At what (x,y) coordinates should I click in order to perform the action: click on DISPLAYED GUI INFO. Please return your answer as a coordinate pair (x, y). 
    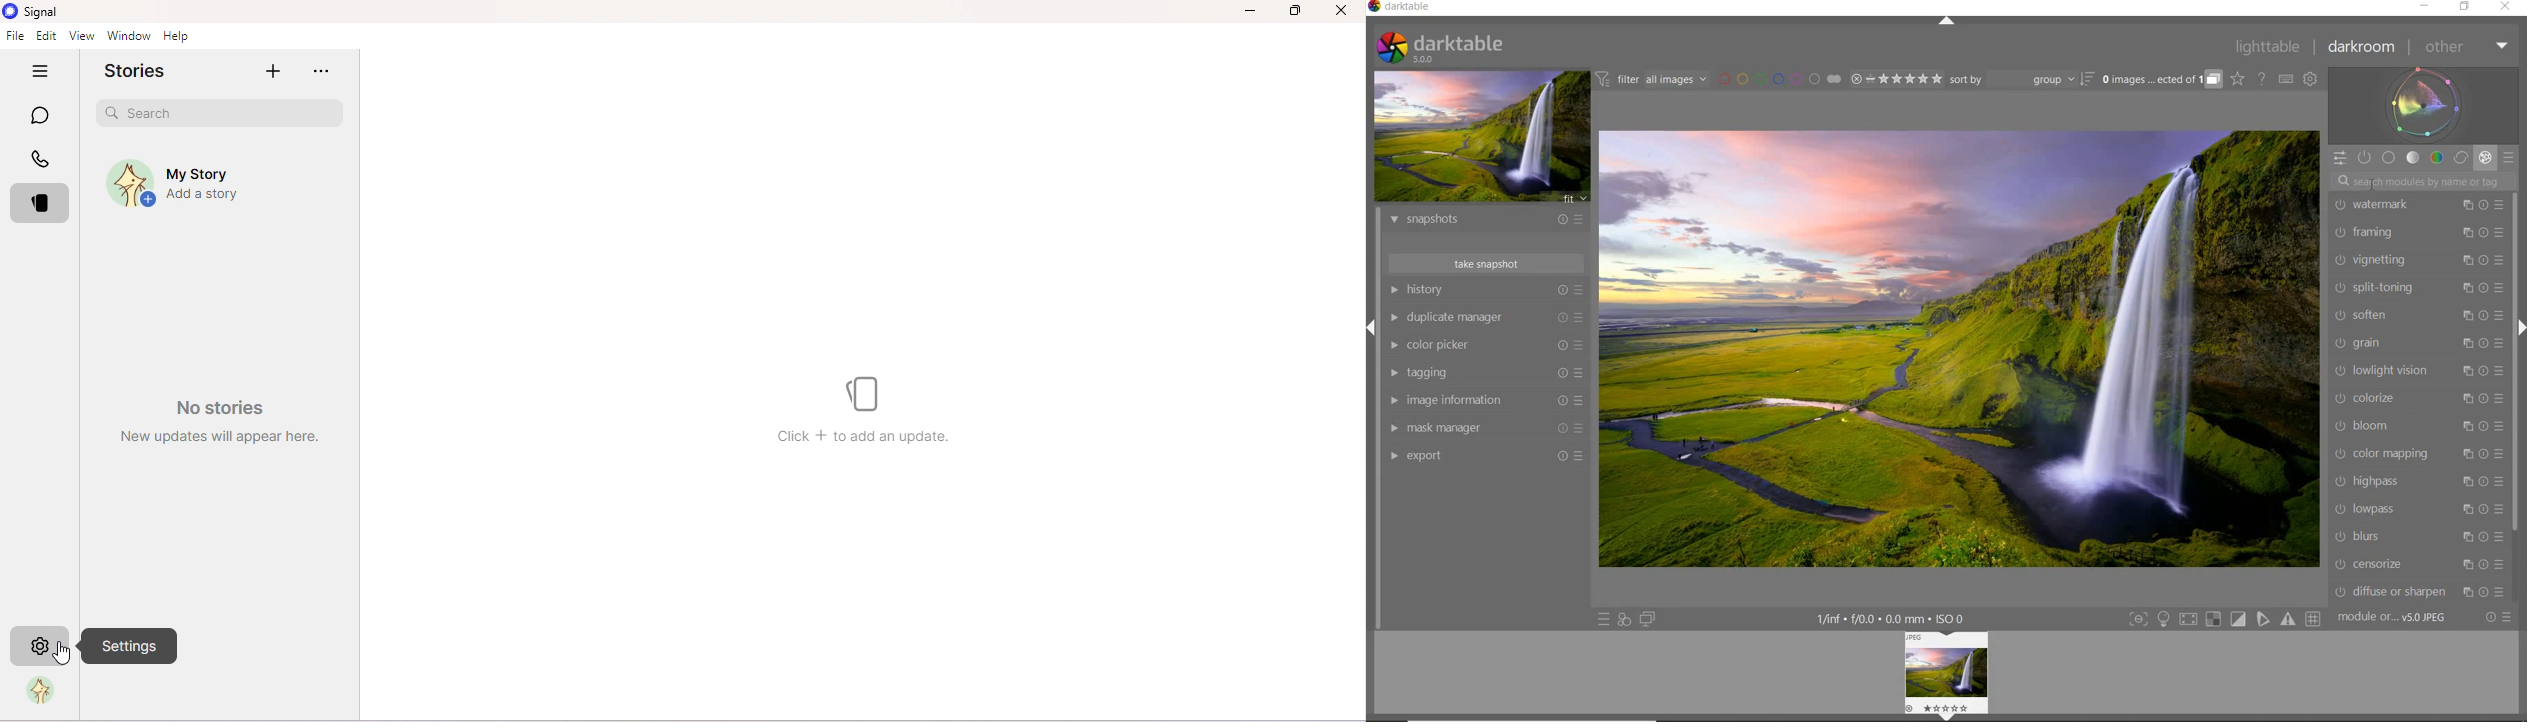
    Looking at the image, I should click on (1894, 618).